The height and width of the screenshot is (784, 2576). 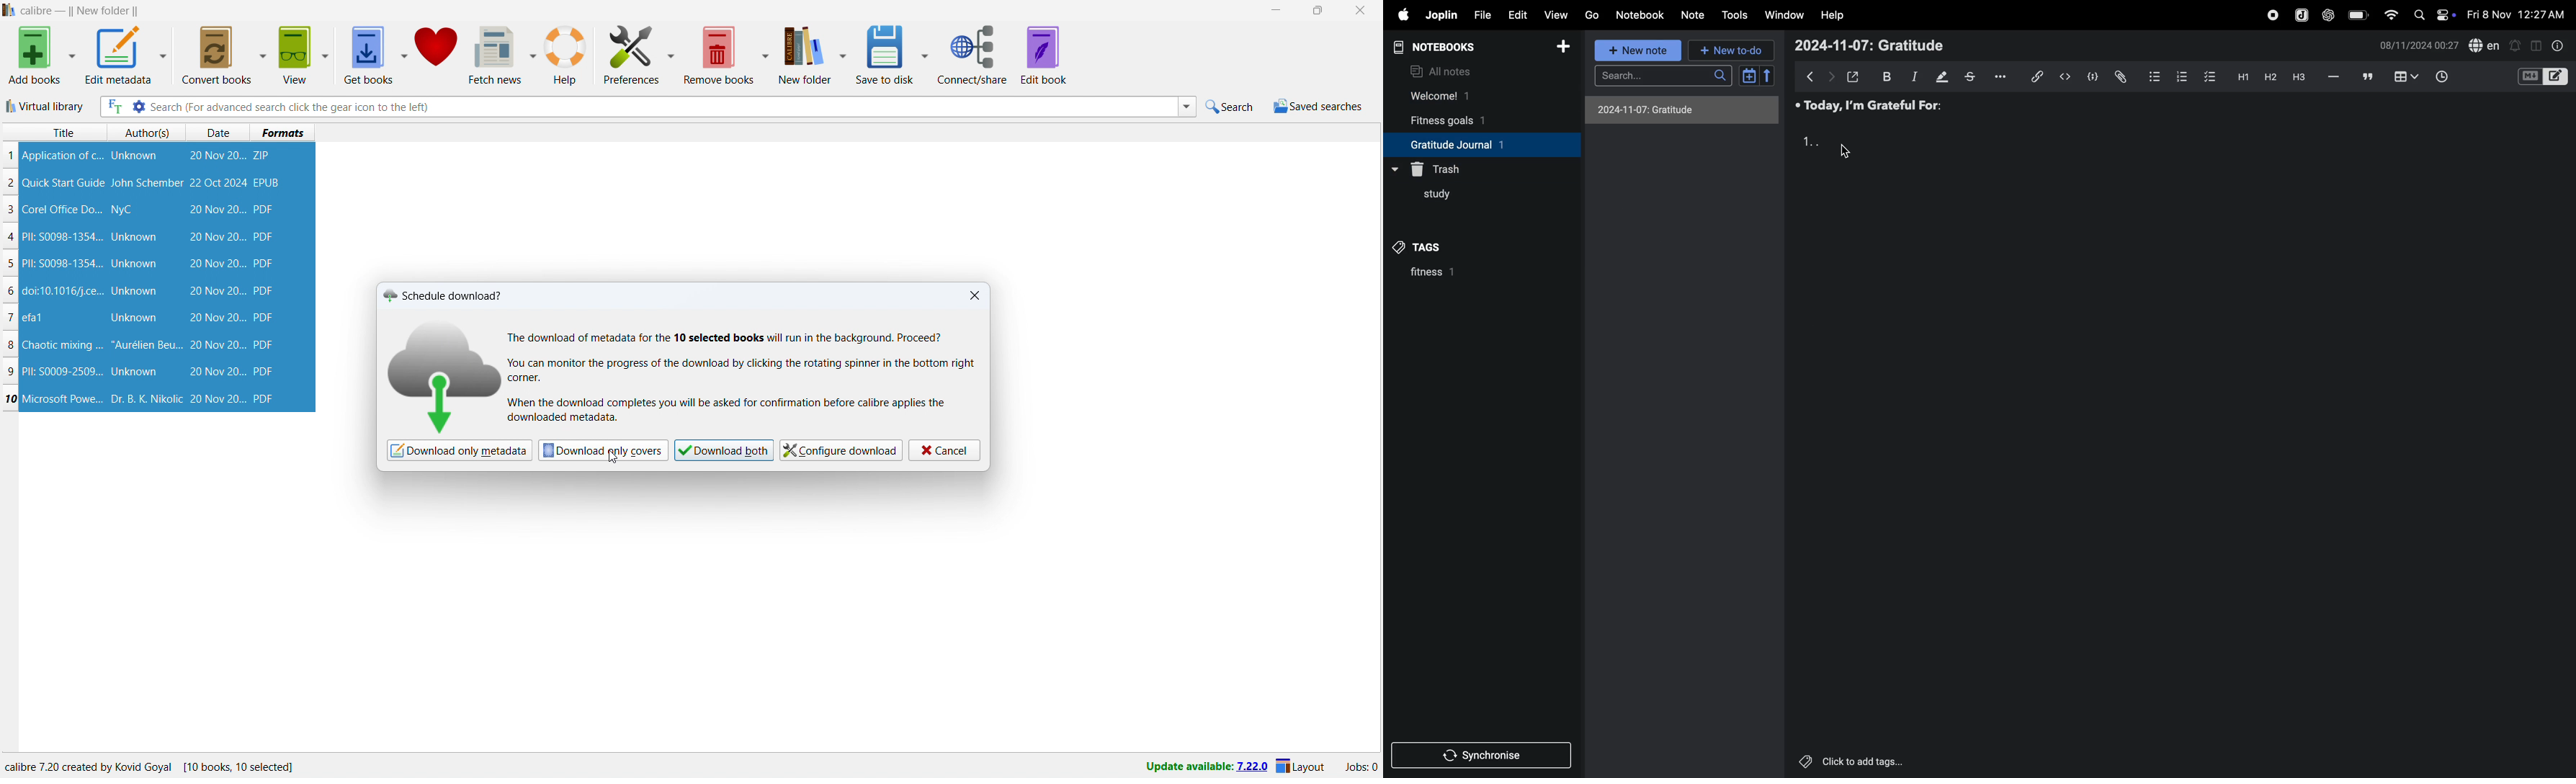 What do you see at coordinates (2037, 76) in the screenshot?
I see `insert sedit link` at bounding box center [2037, 76].